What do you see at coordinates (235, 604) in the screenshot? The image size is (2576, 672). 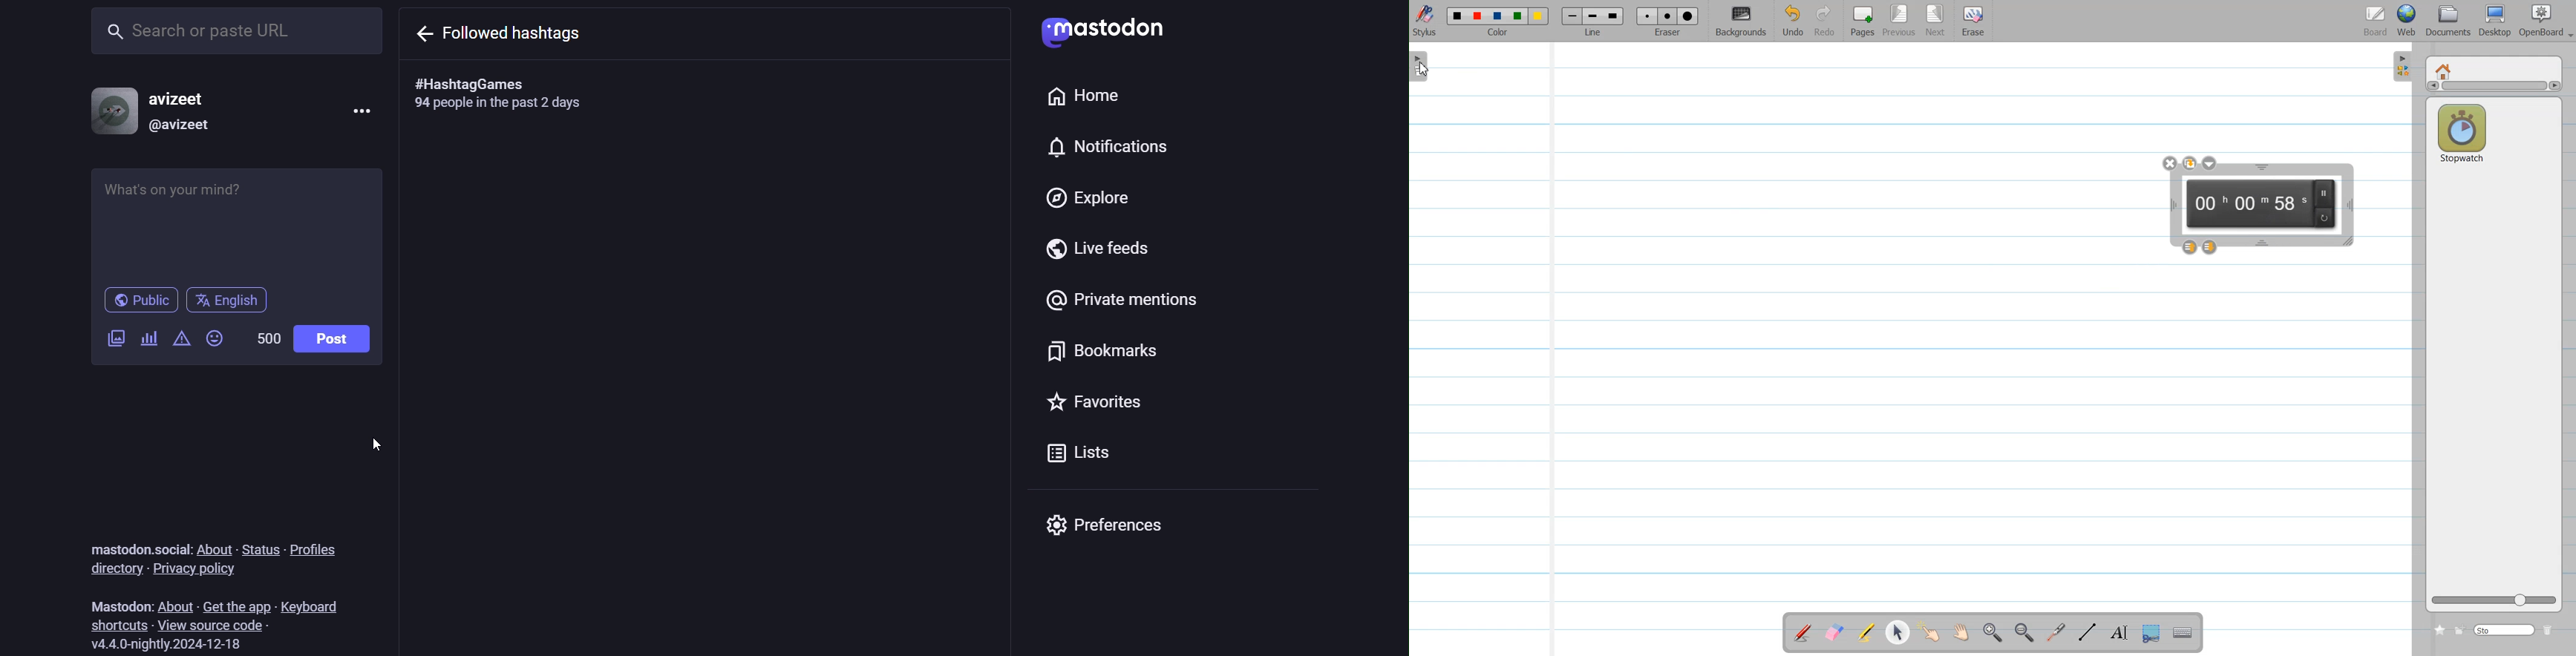 I see `get the app` at bounding box center [235, 604].